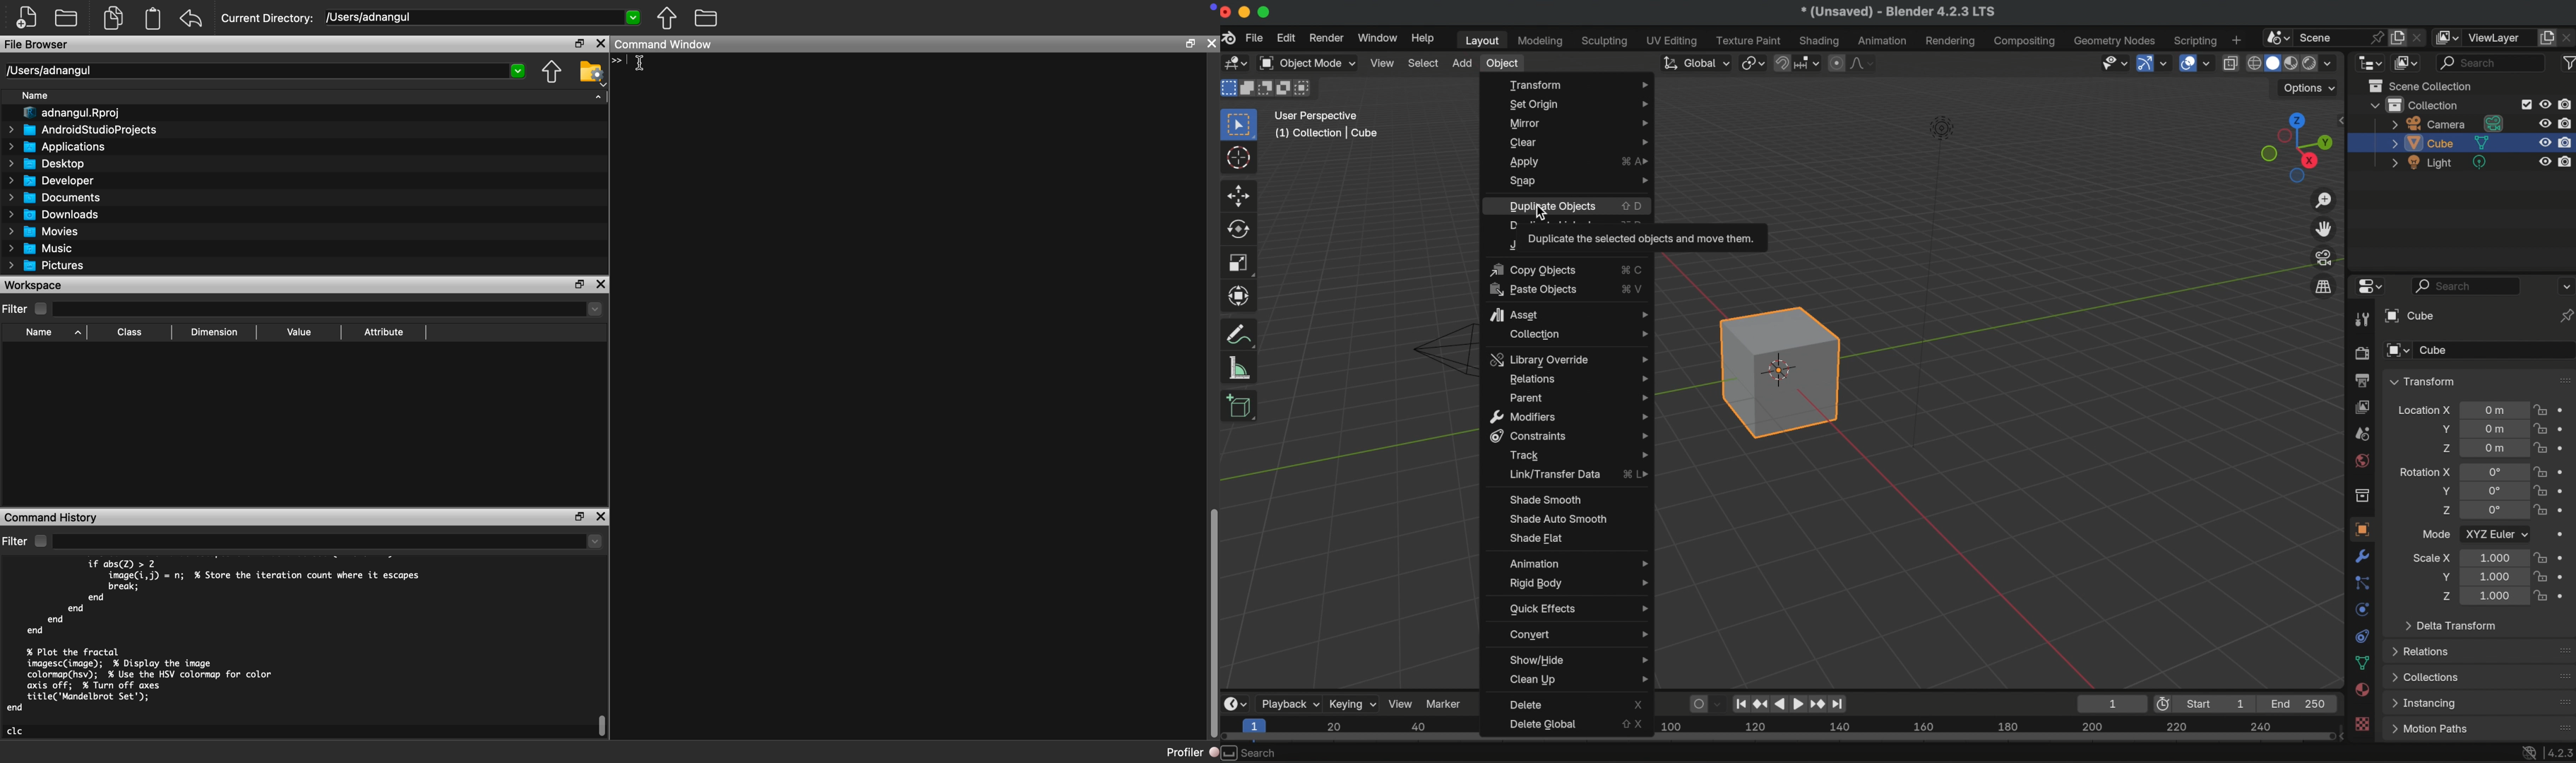 The image size is (2576, 784). What do you see at coordinates (2027, 42) in the screenshot?
I see `composting` at bounding box center [2027, 42].